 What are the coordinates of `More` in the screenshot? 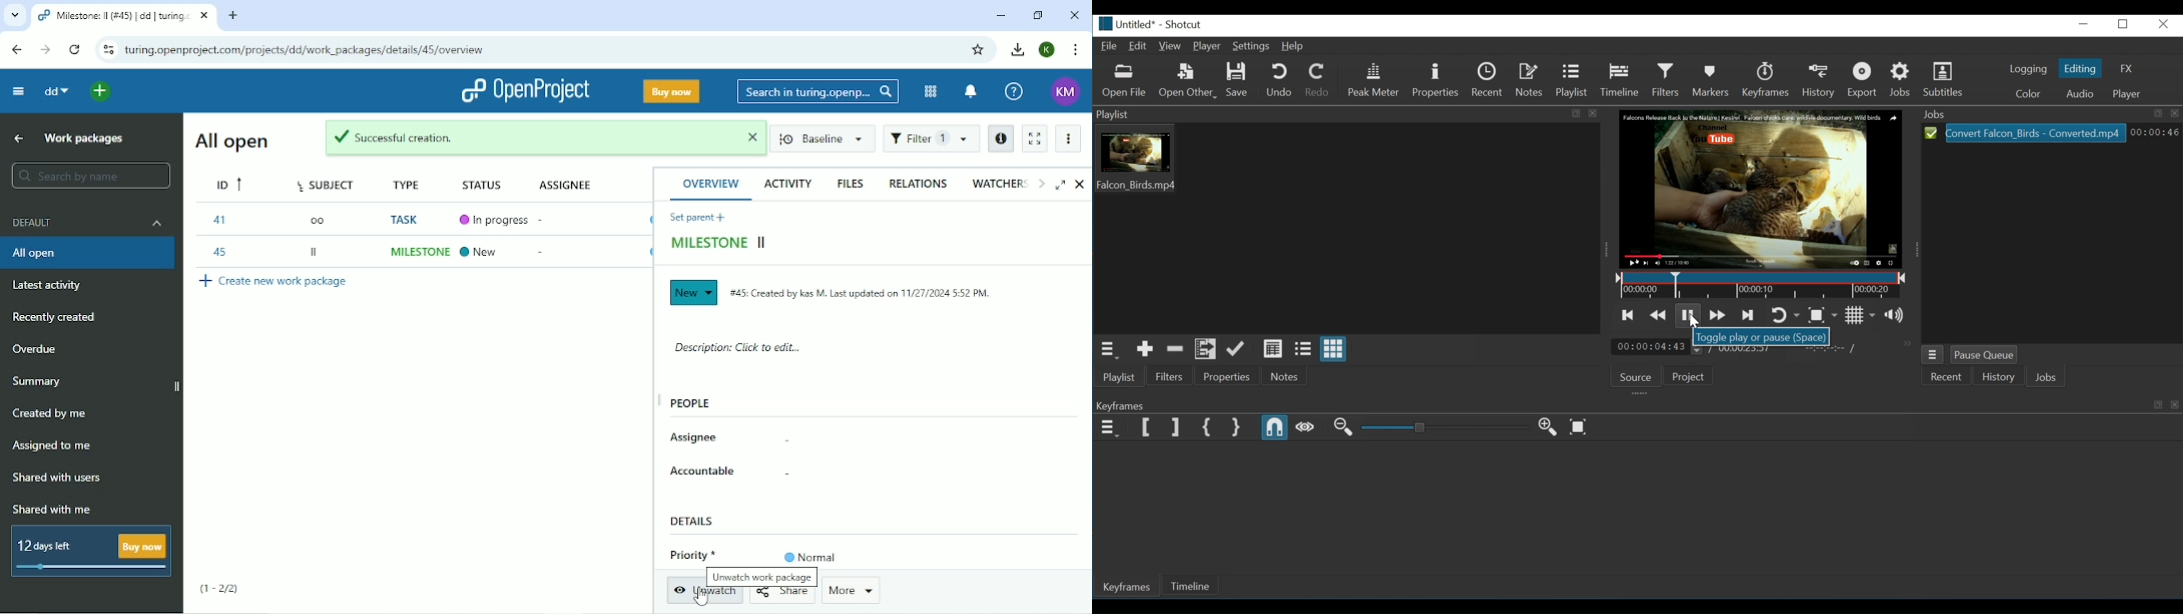 It's located at (852, 591).